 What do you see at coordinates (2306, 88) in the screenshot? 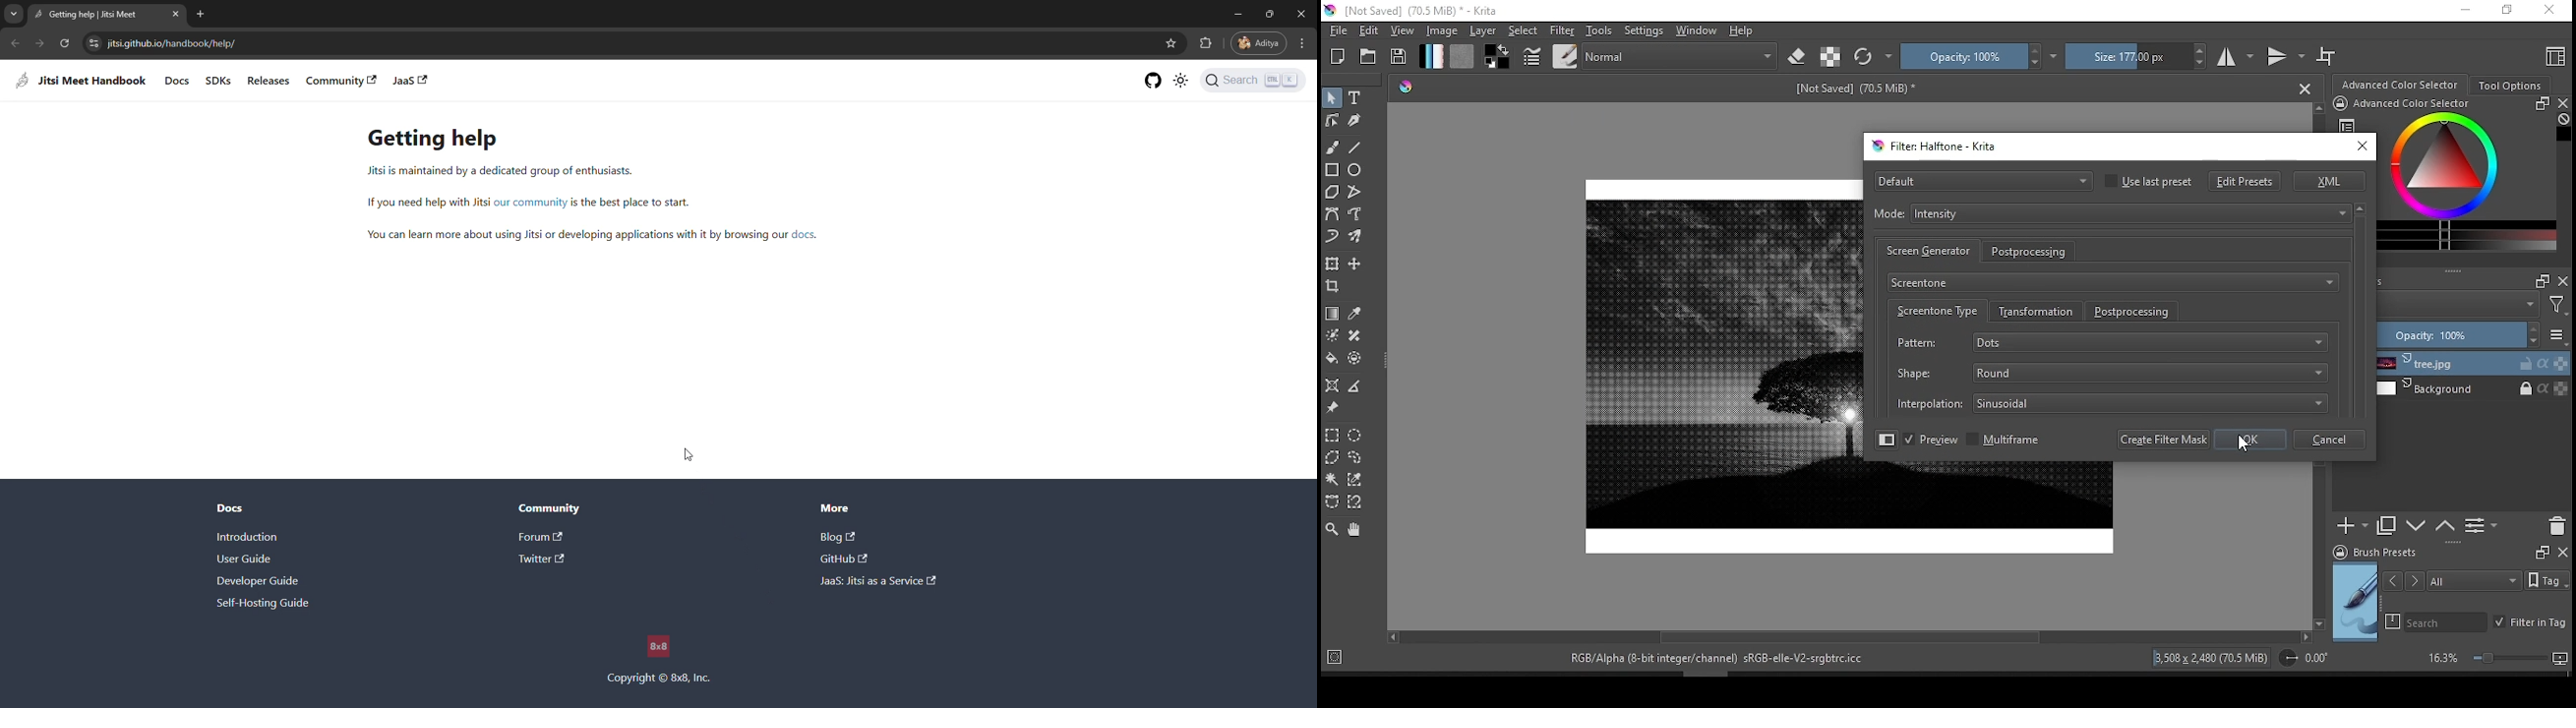
I see `close document` at bounding box center [2306, 88].